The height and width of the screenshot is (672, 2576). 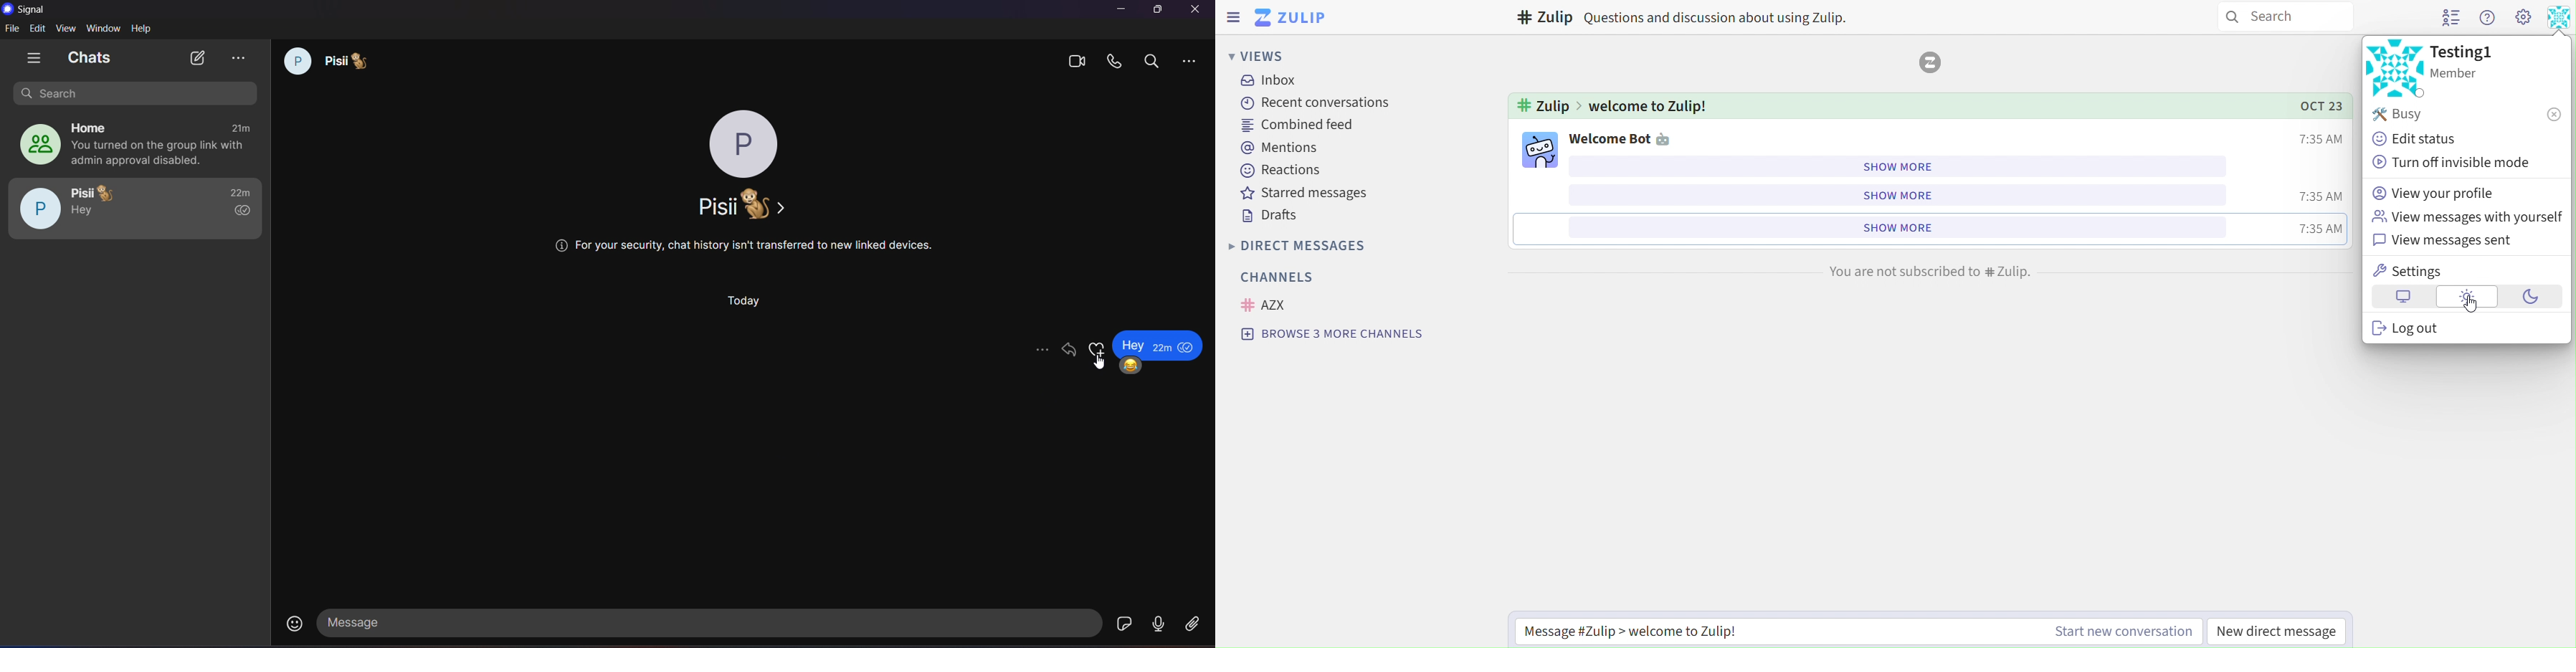 What do you see at coordinates (1123, 9) in the screenshot?
I see `minimize` at bounding box center [1123, 9].